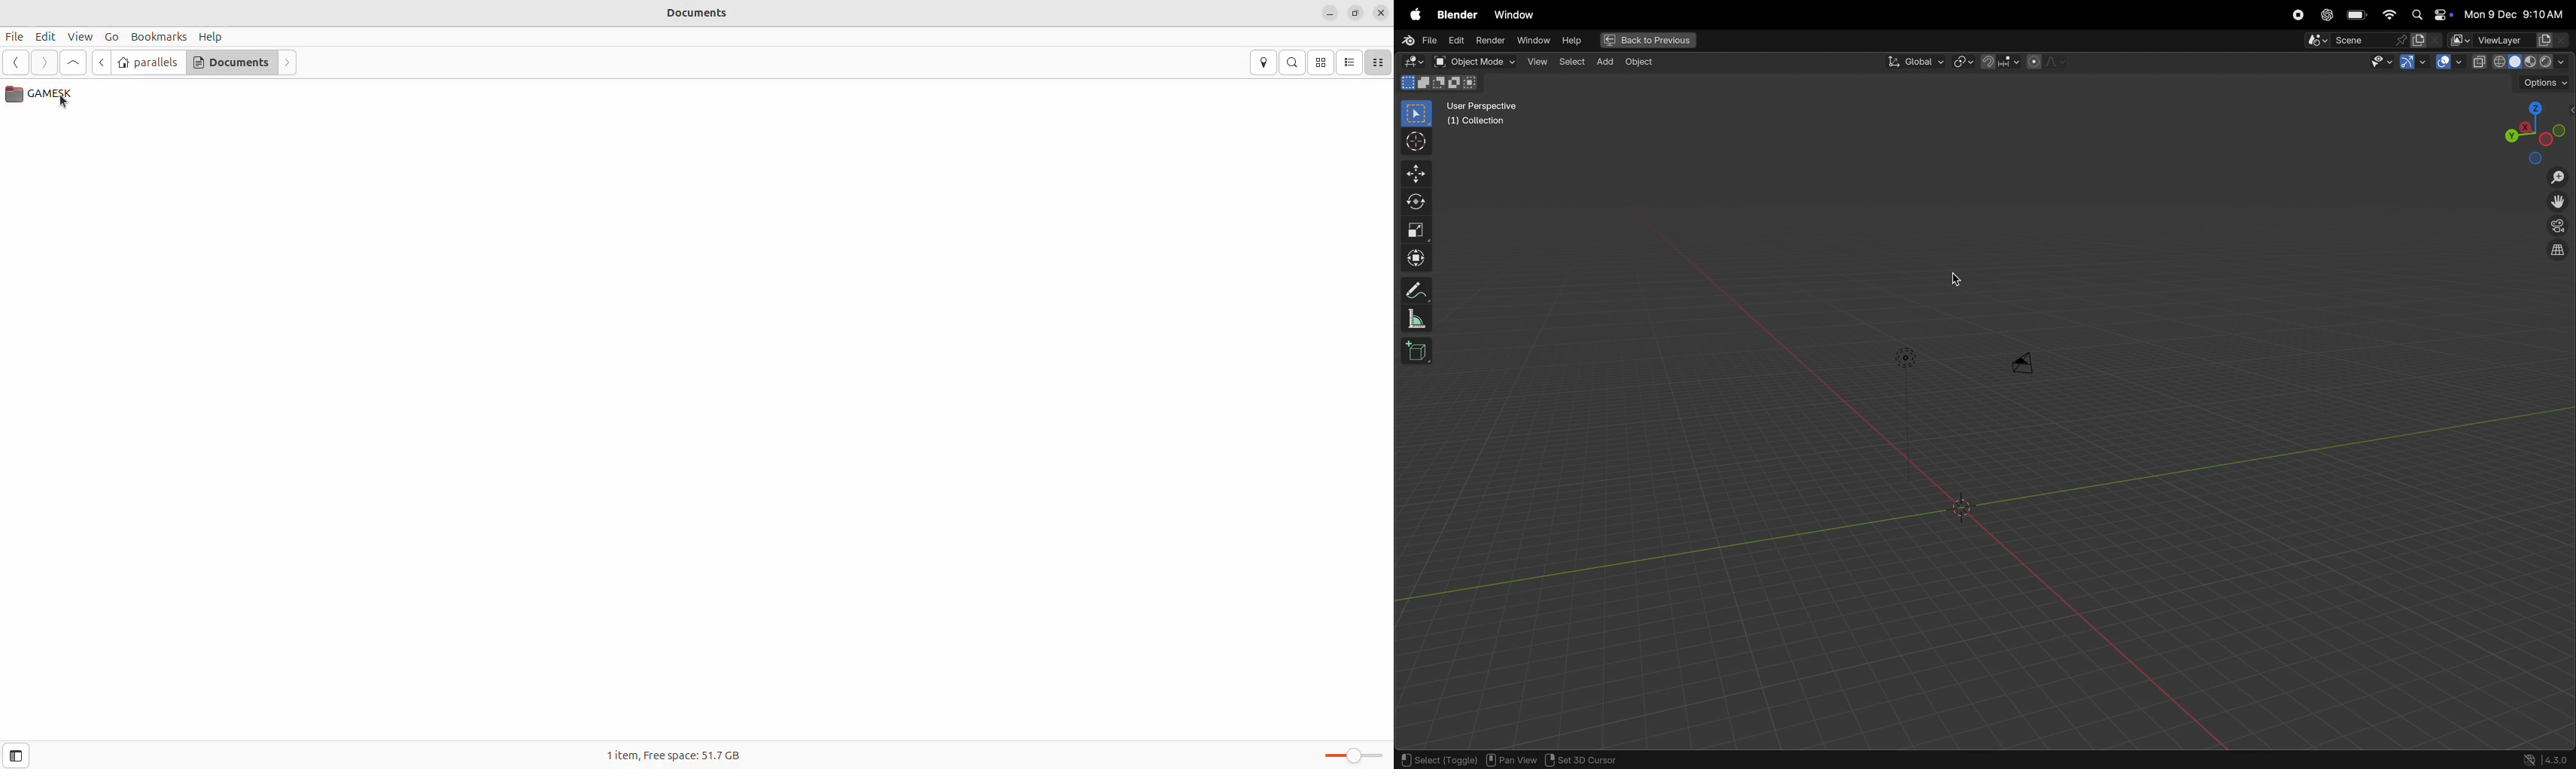  What do you see at coordinates (1589, 760) in the screenshot?
I see `set 3d cursor` at bounding box center [1589, 760].